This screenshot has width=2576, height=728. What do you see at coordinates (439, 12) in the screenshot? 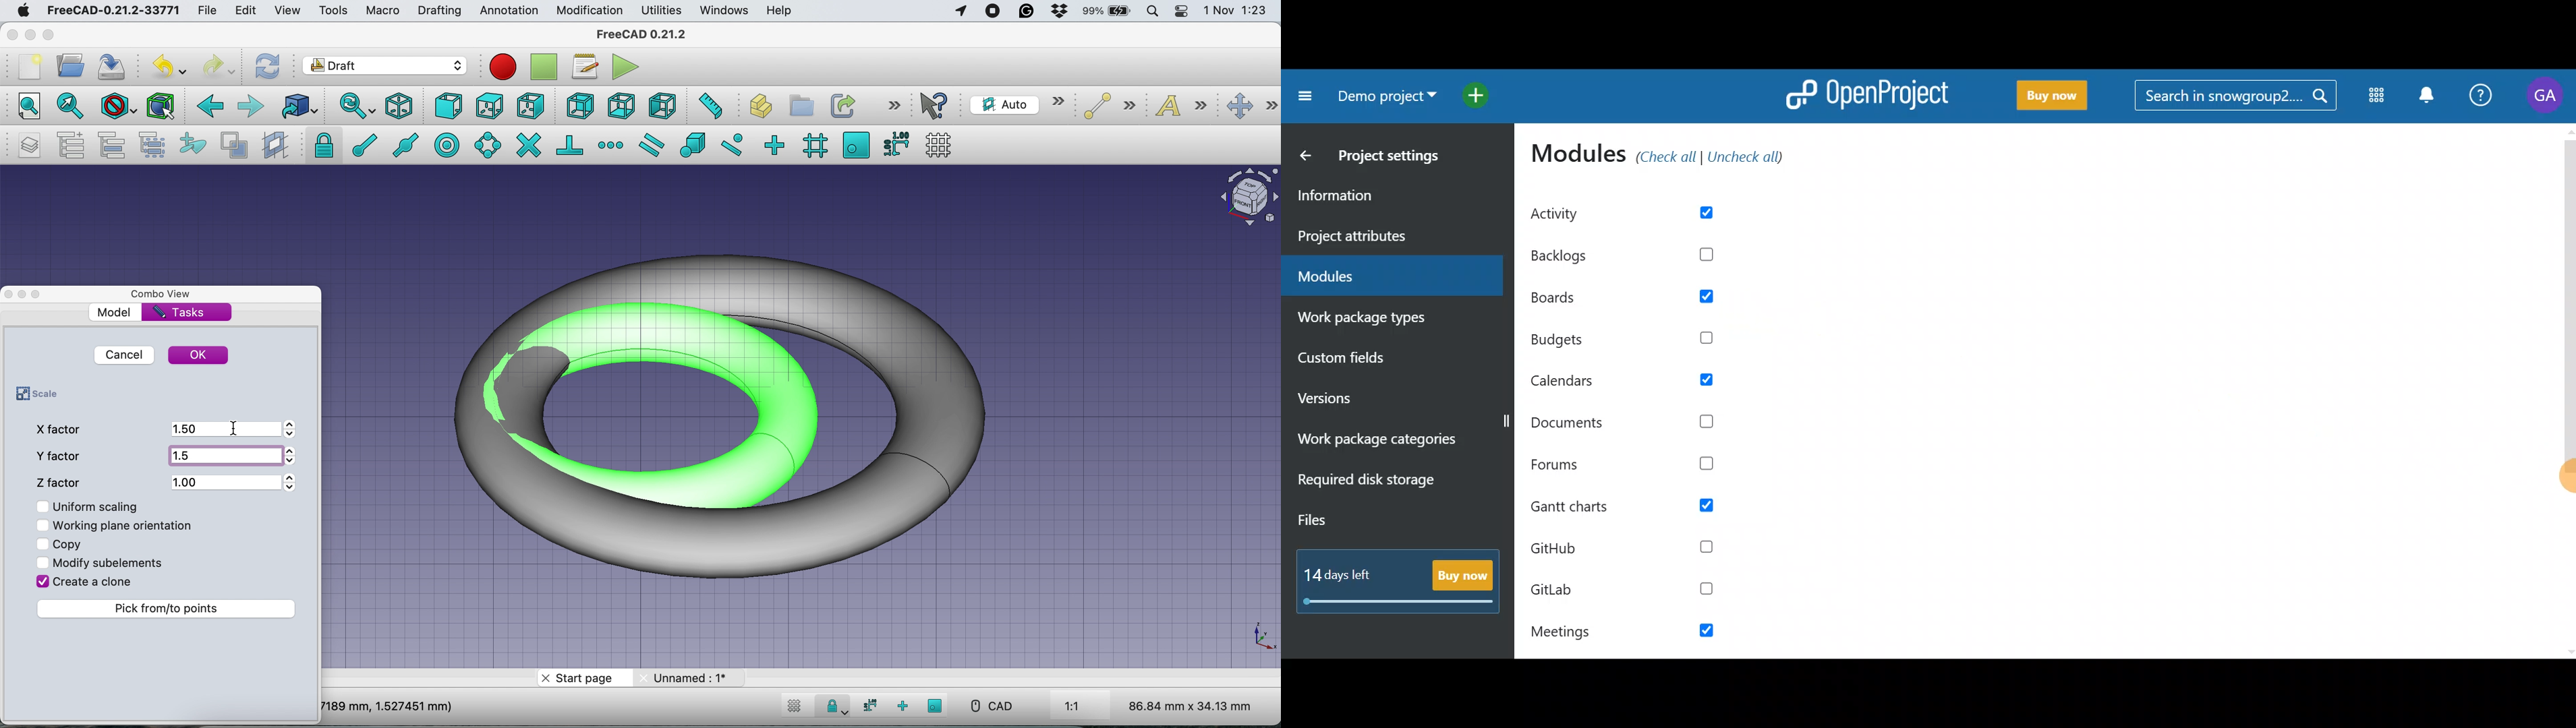
I see `drafting` at bounding box center [439, 12].